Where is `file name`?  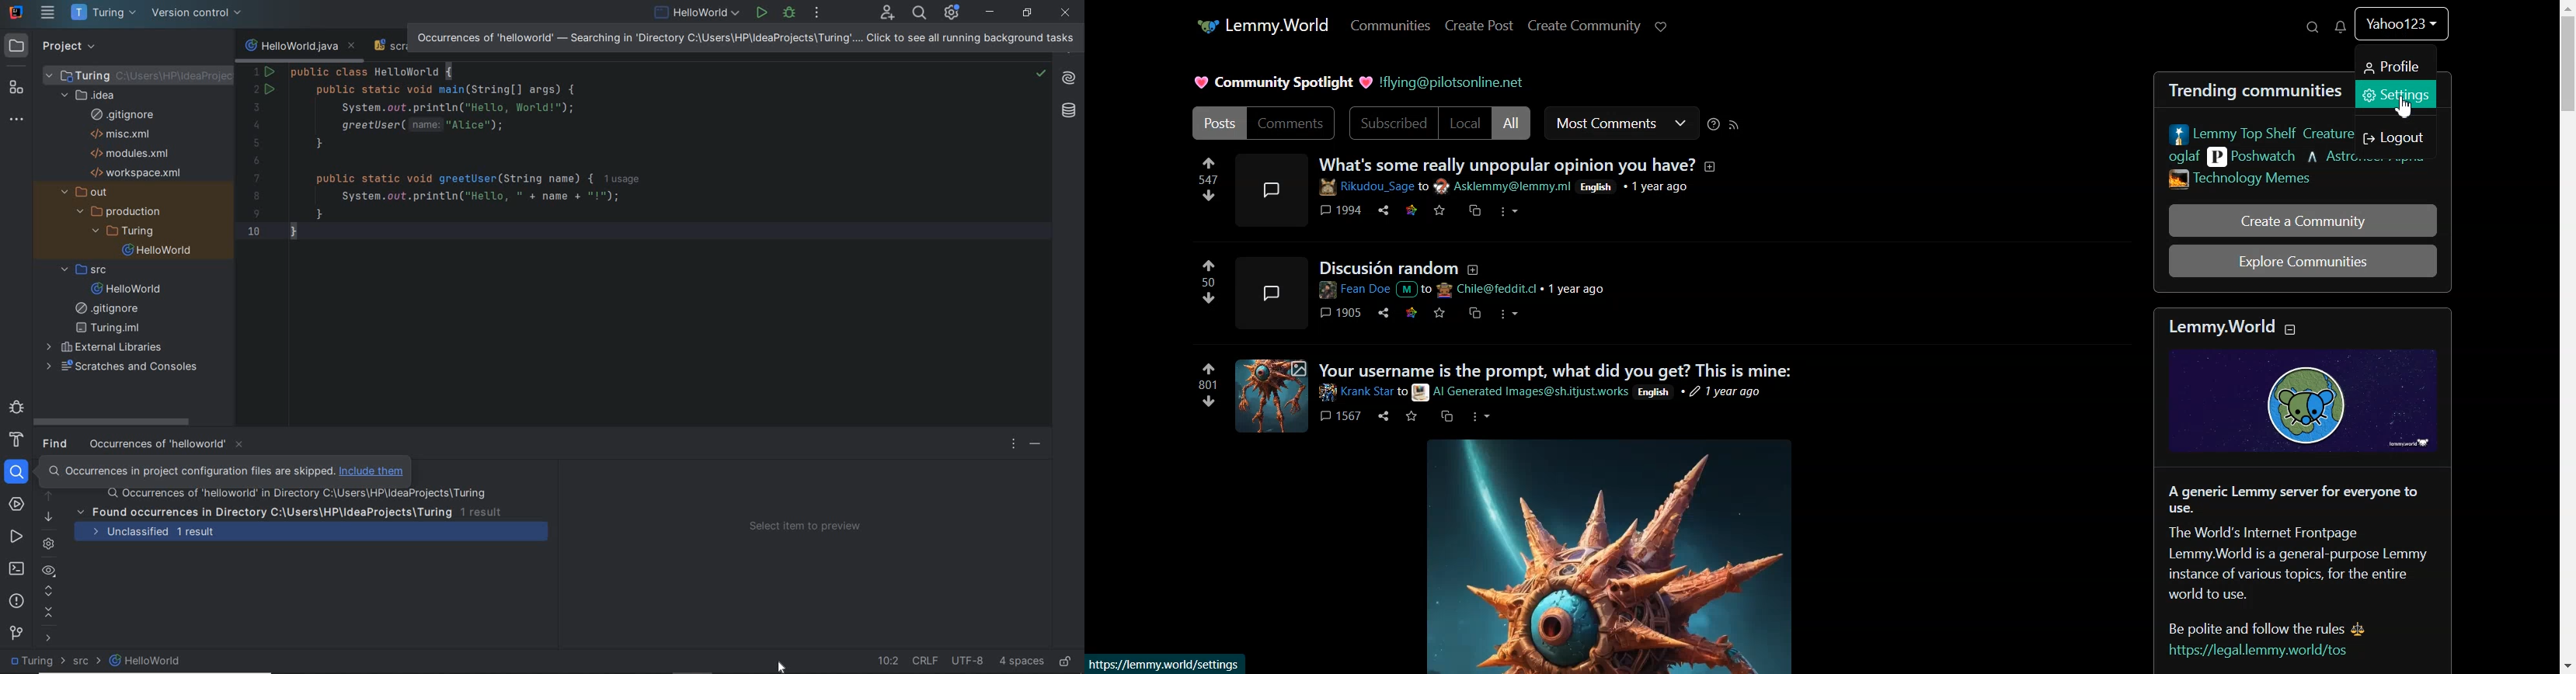 file name is located at coordinates (301, 46).